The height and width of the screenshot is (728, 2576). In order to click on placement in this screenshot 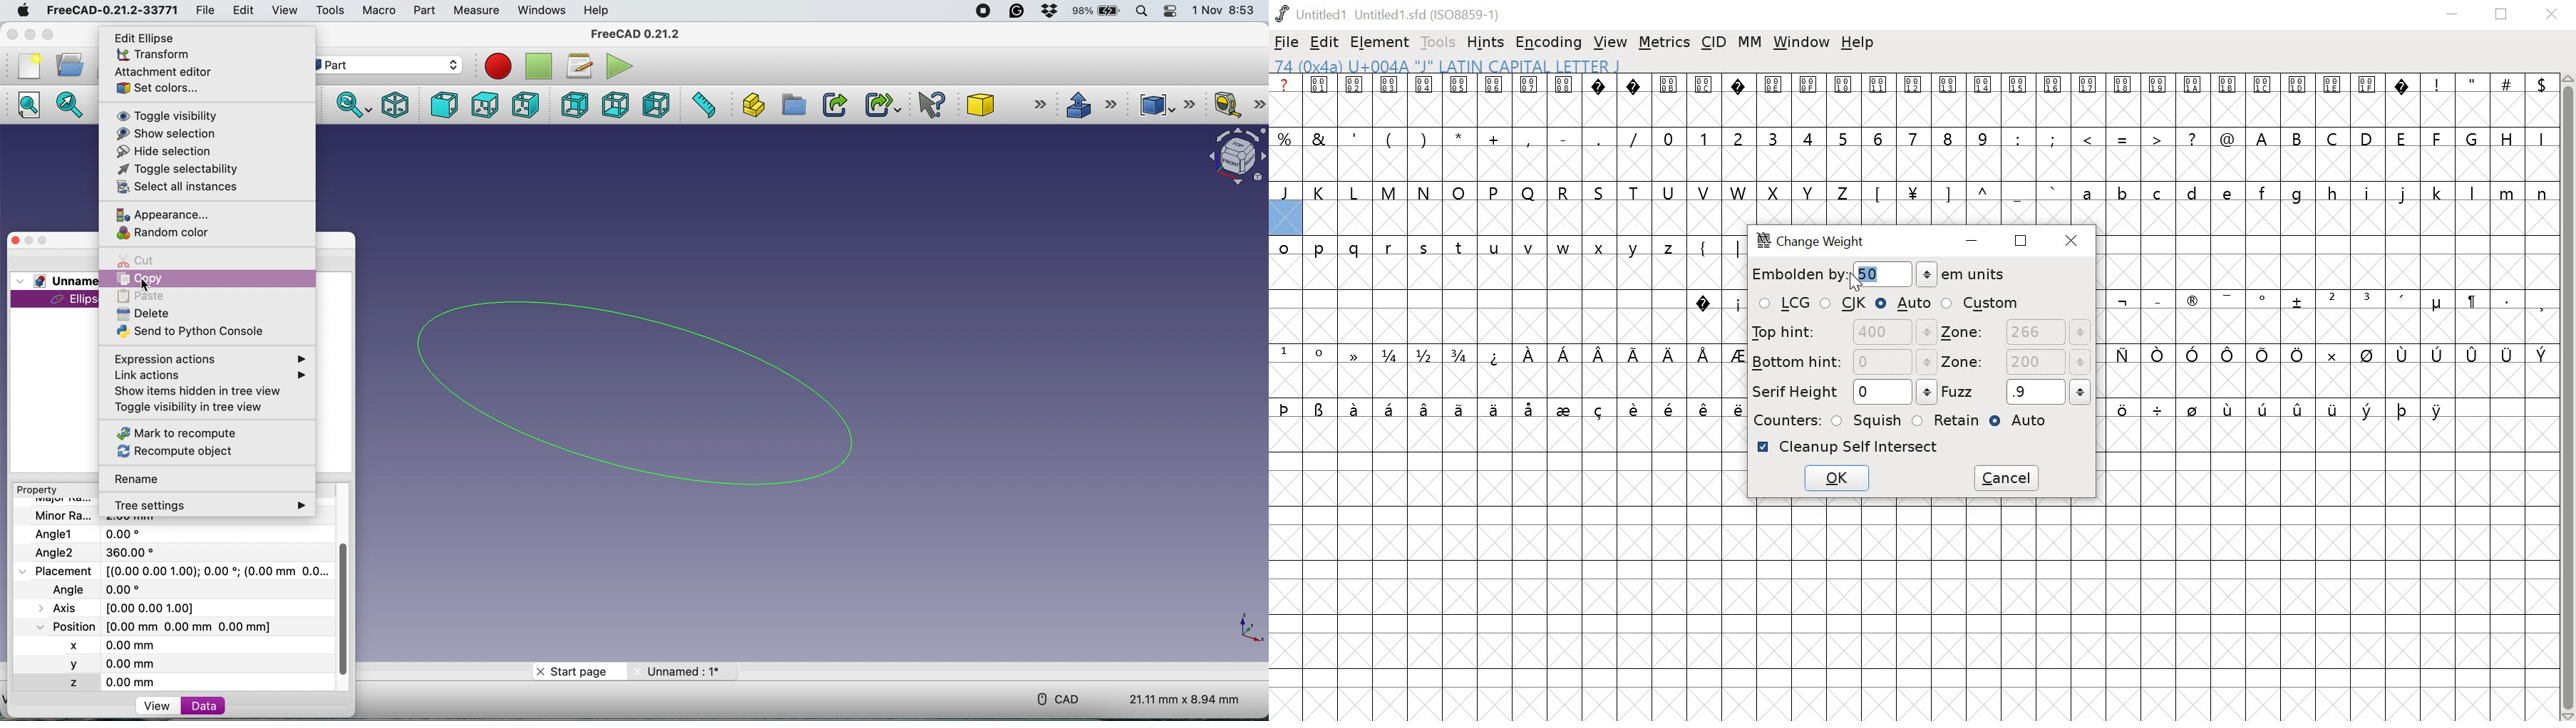, I will do `click(183, 571)`.